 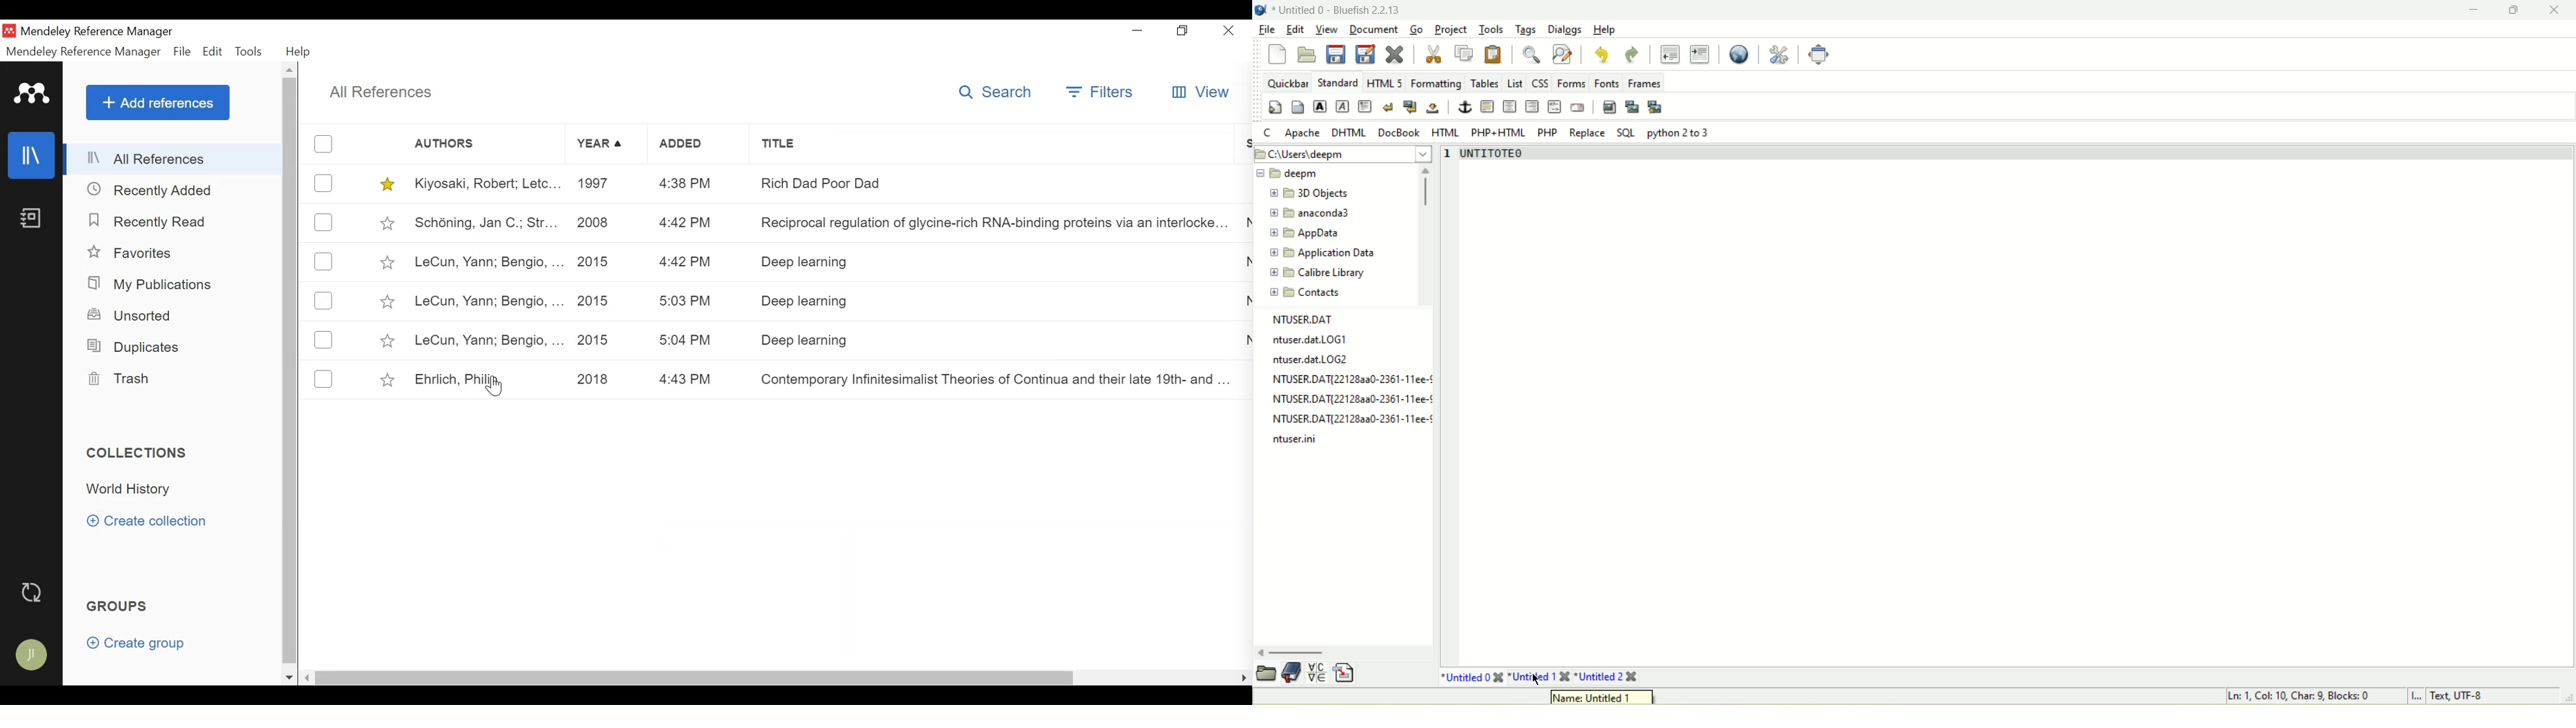 What do you see at coordinates (132, 252) in the screenshot?
I see `Favorites` at bounding box center [132, 252].